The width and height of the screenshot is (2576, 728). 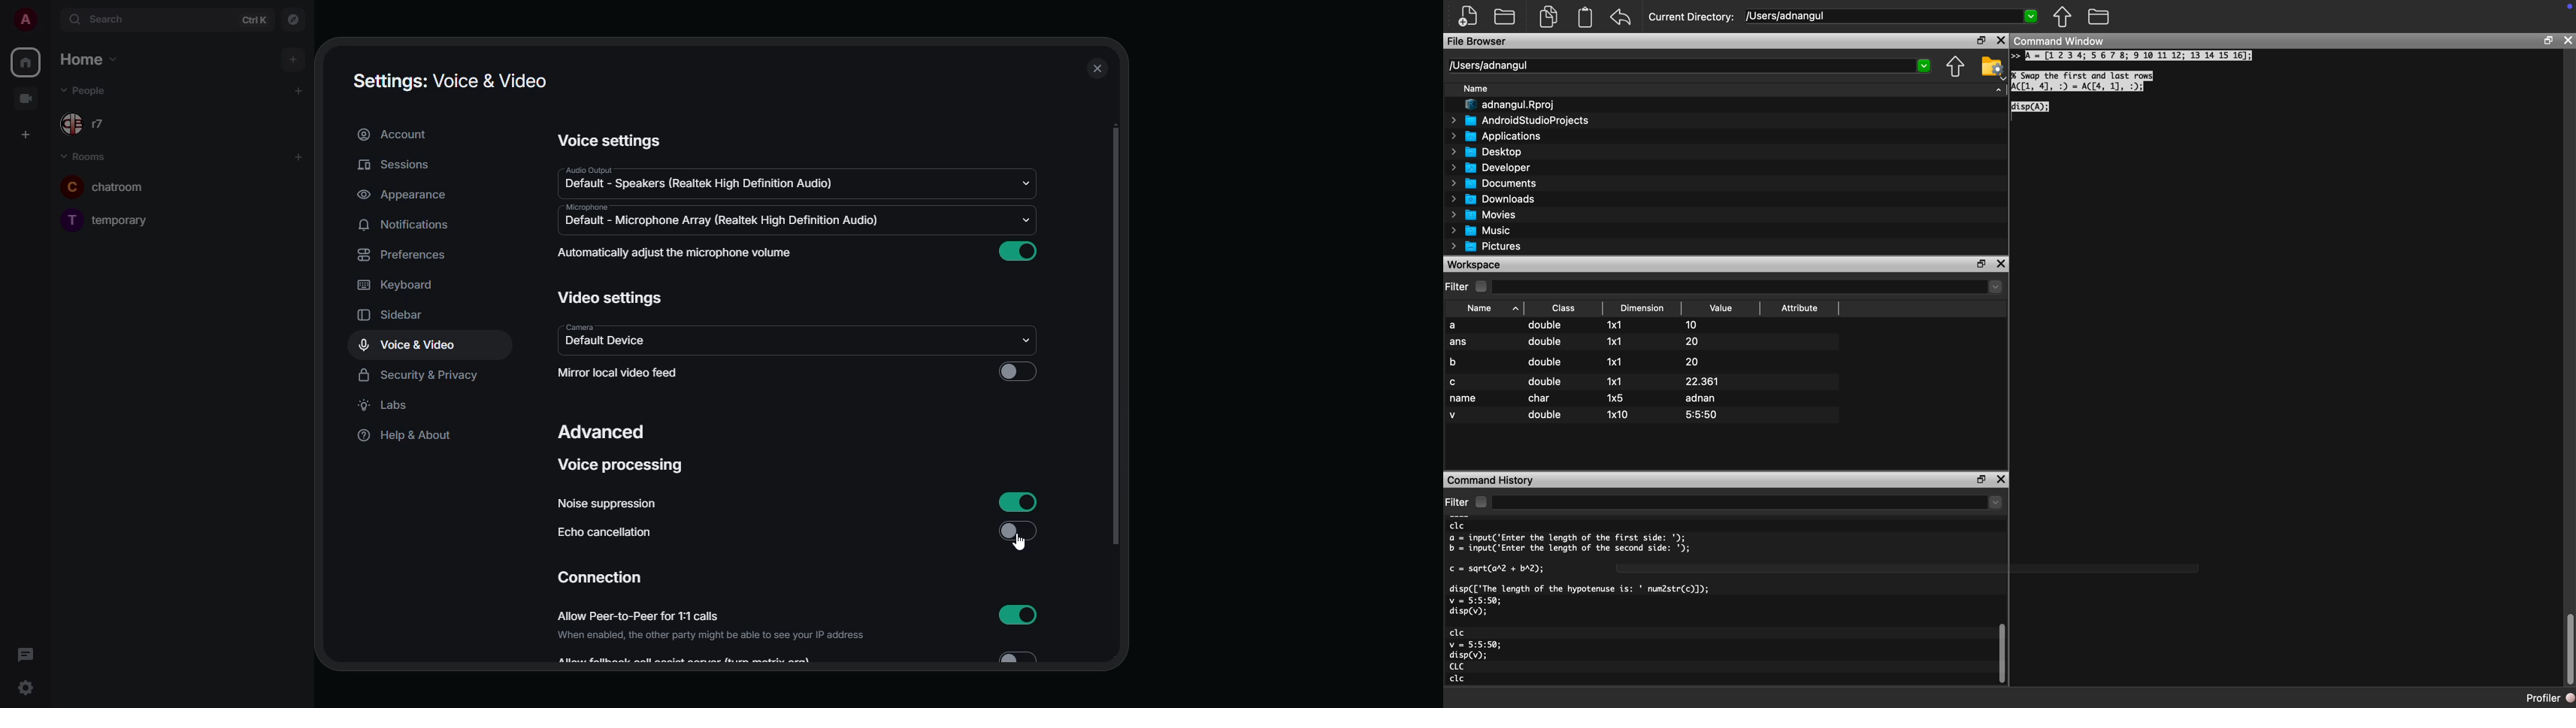 I want to click on enabled, so click(x=1017, y=252).